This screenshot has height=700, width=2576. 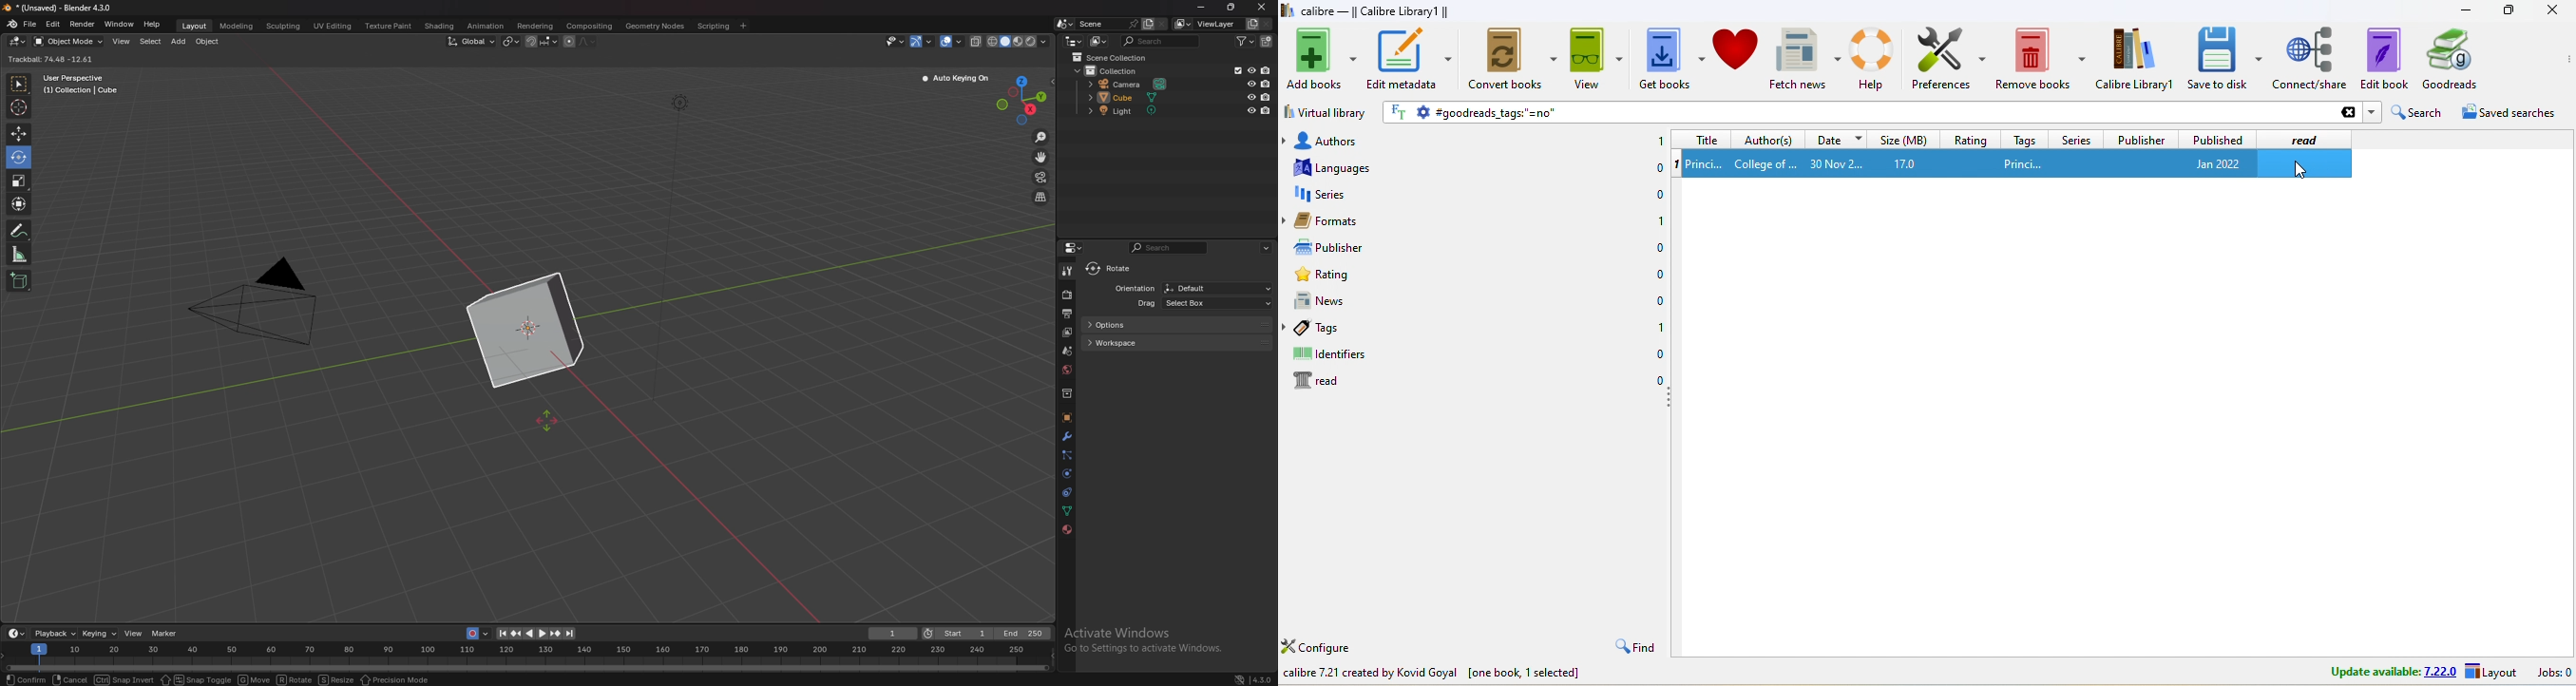 I want to click on Trackball: 74.48 -12.61, so click(x=54, y=59).